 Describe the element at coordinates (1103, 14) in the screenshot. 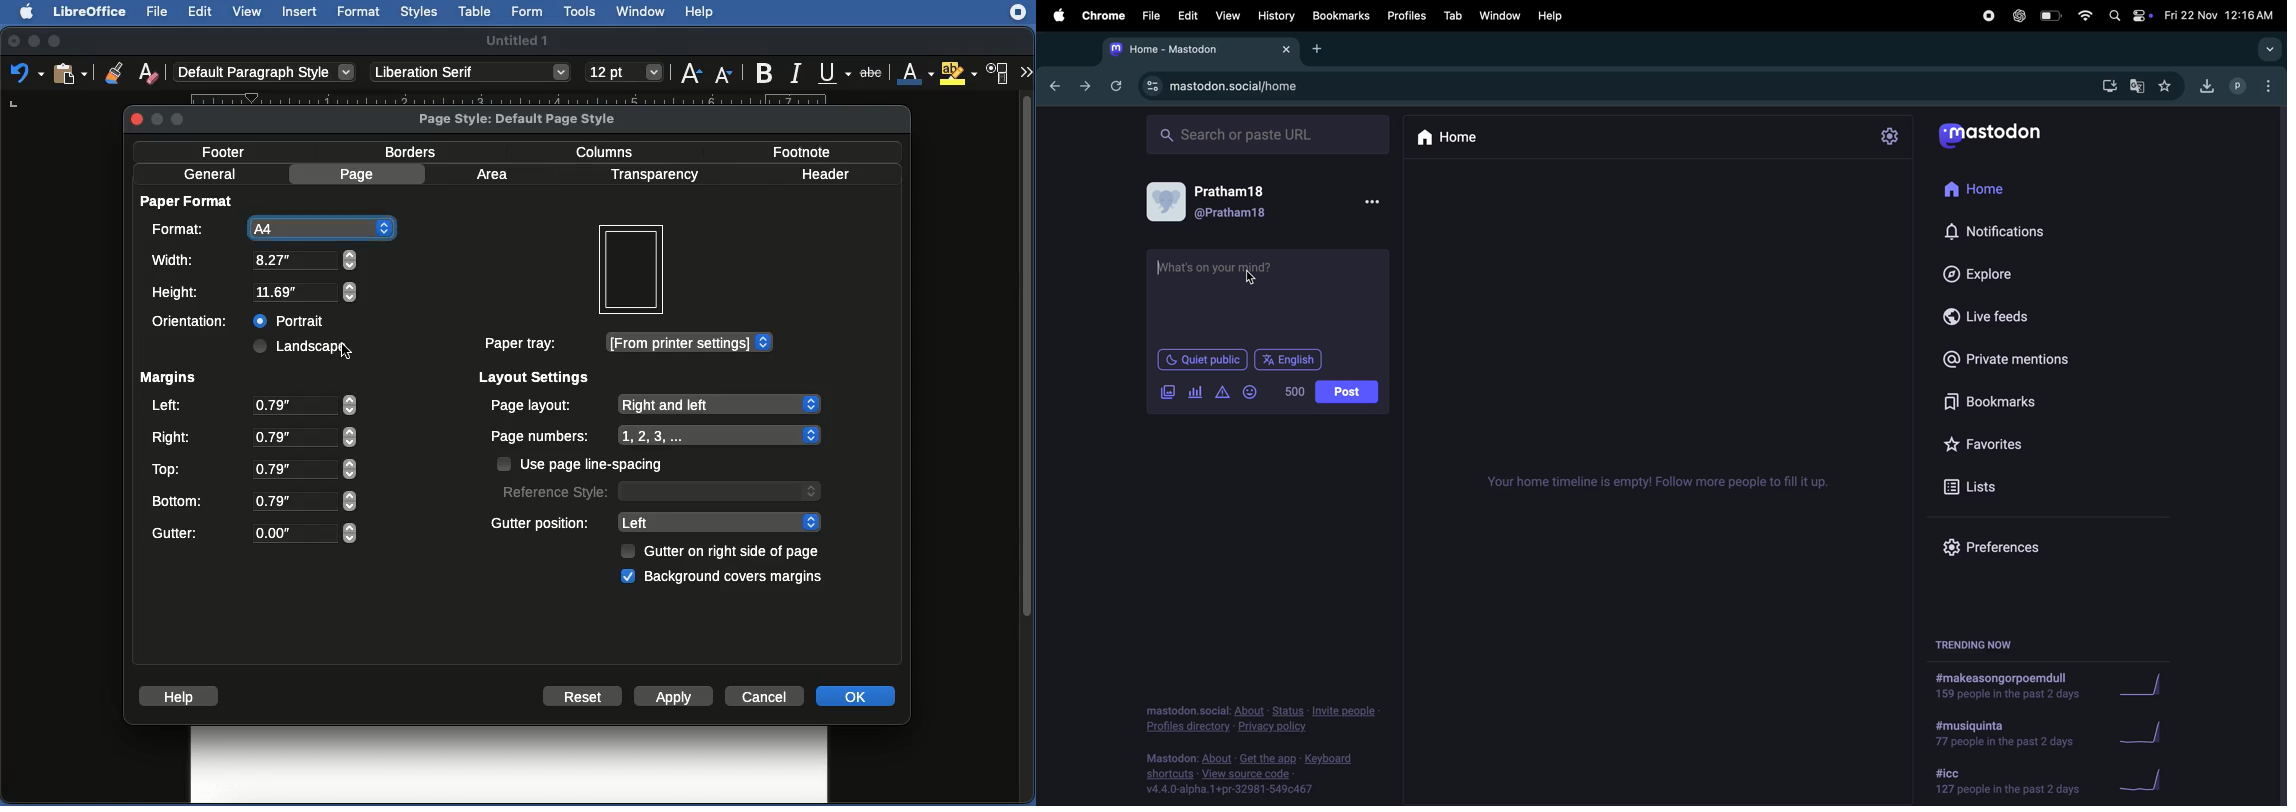

I see `chrome` at that location.